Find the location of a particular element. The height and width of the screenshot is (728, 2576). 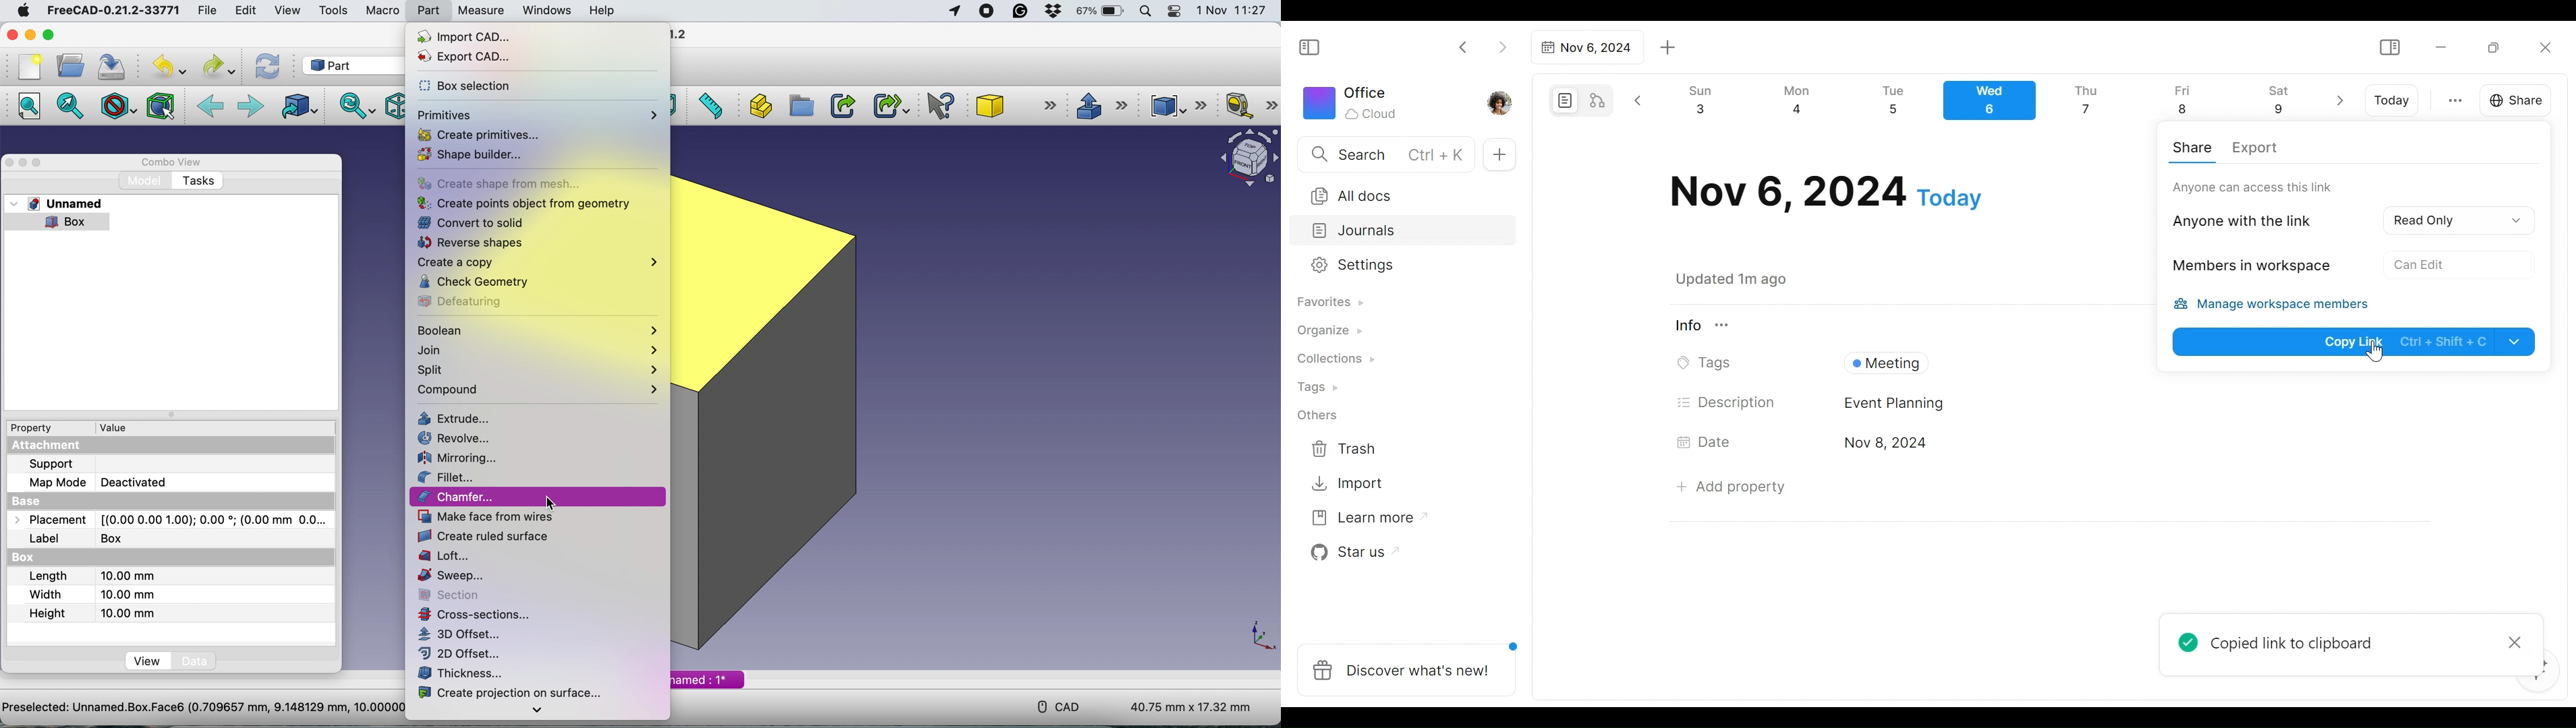

measure distance is located at coordinates (712, 106).